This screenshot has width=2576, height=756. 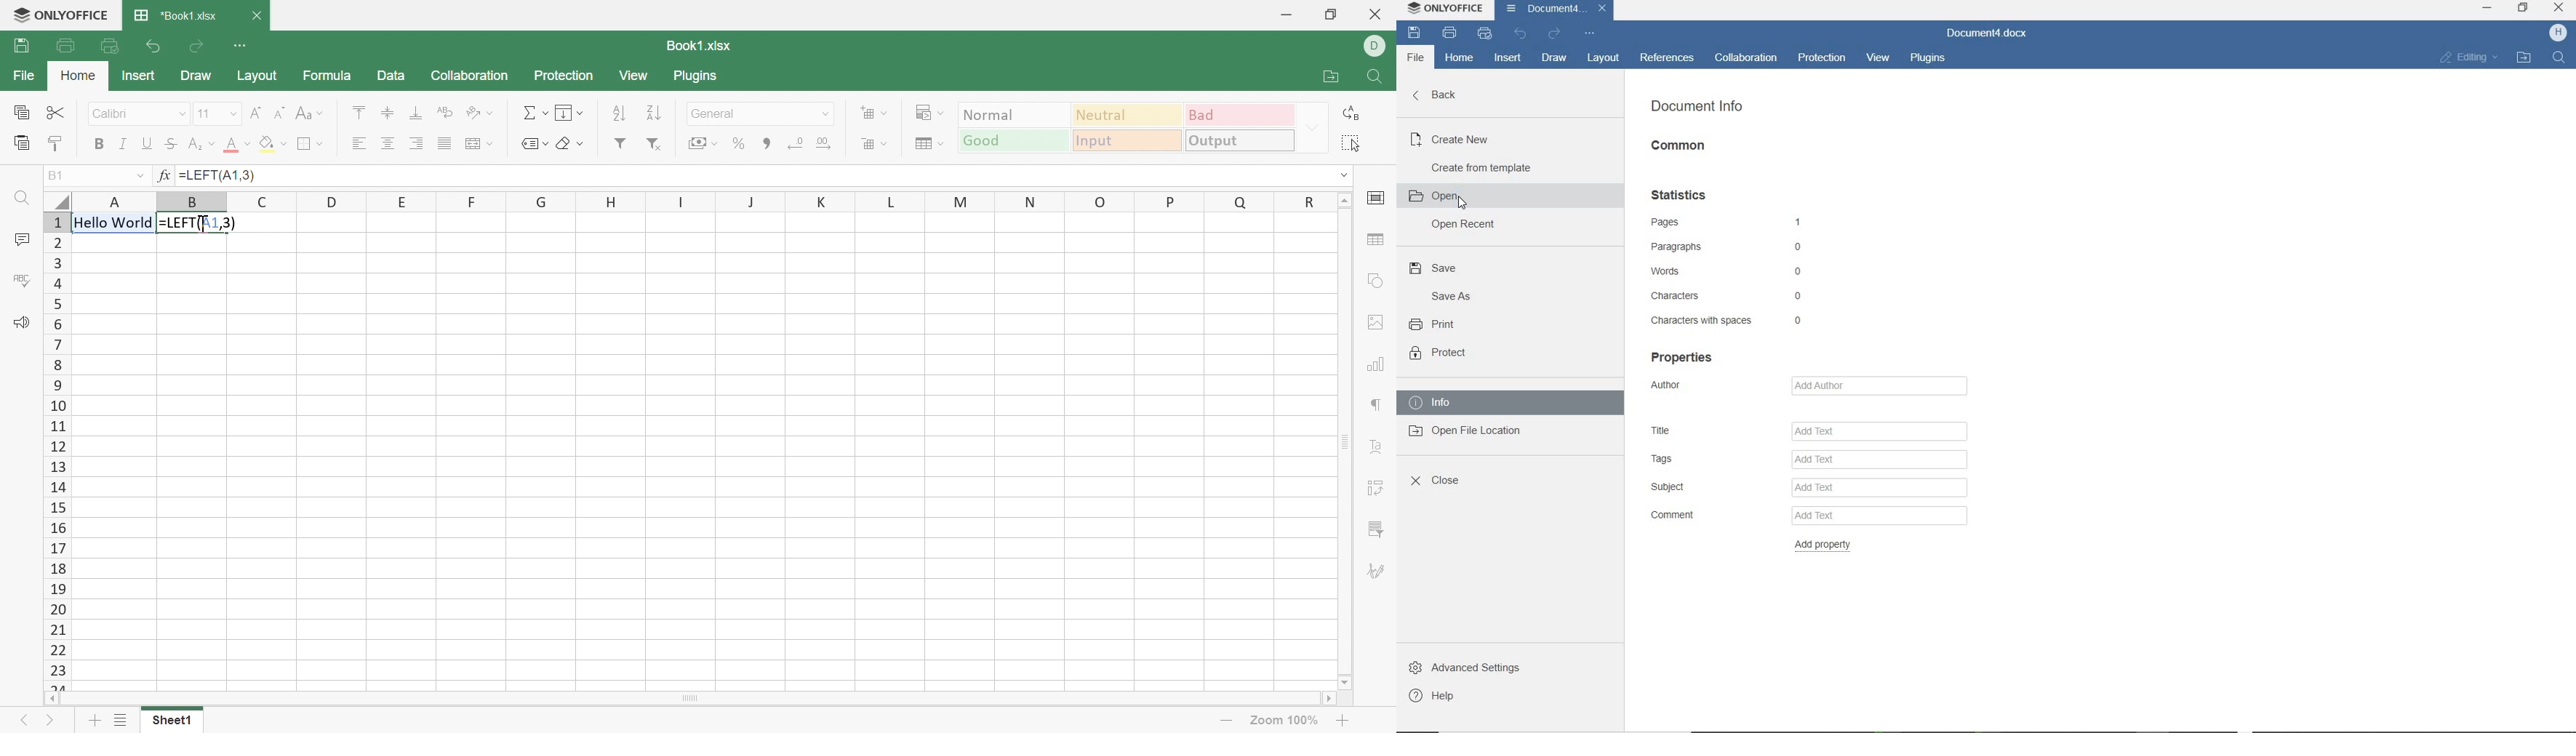 I want to click on Close, so click(x=1377, y=14).